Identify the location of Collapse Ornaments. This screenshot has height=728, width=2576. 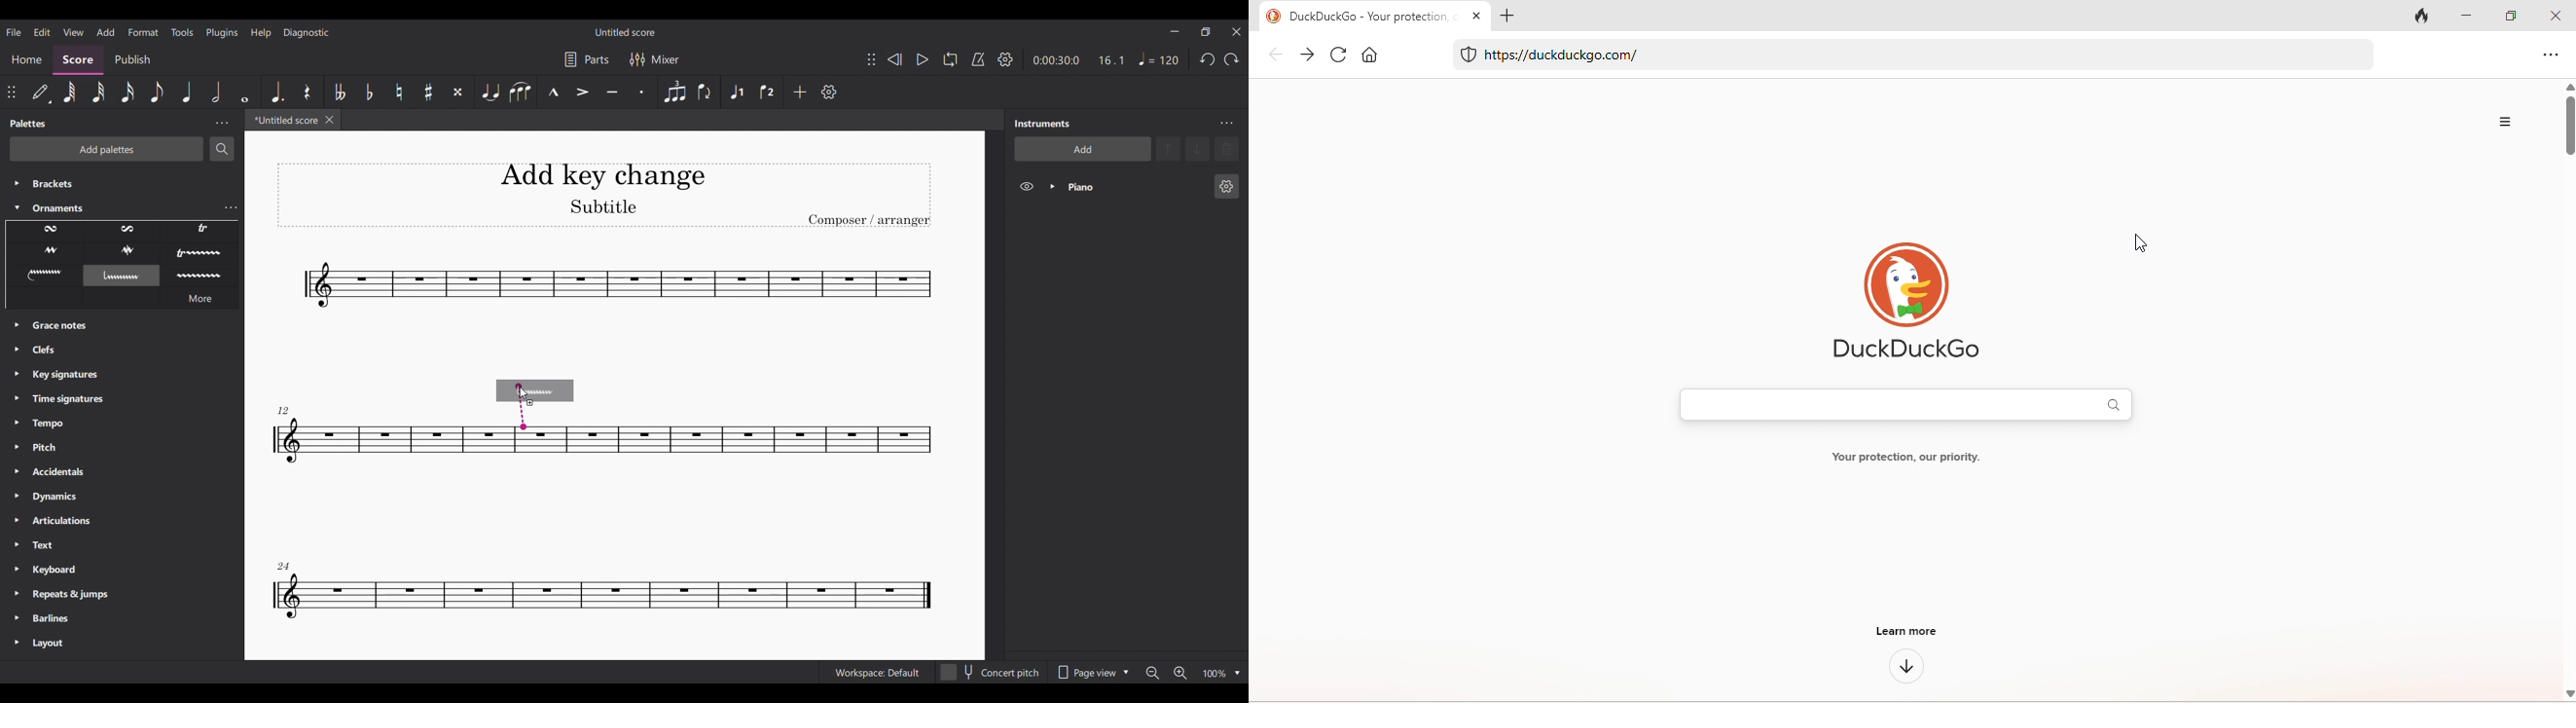
(18, 208).